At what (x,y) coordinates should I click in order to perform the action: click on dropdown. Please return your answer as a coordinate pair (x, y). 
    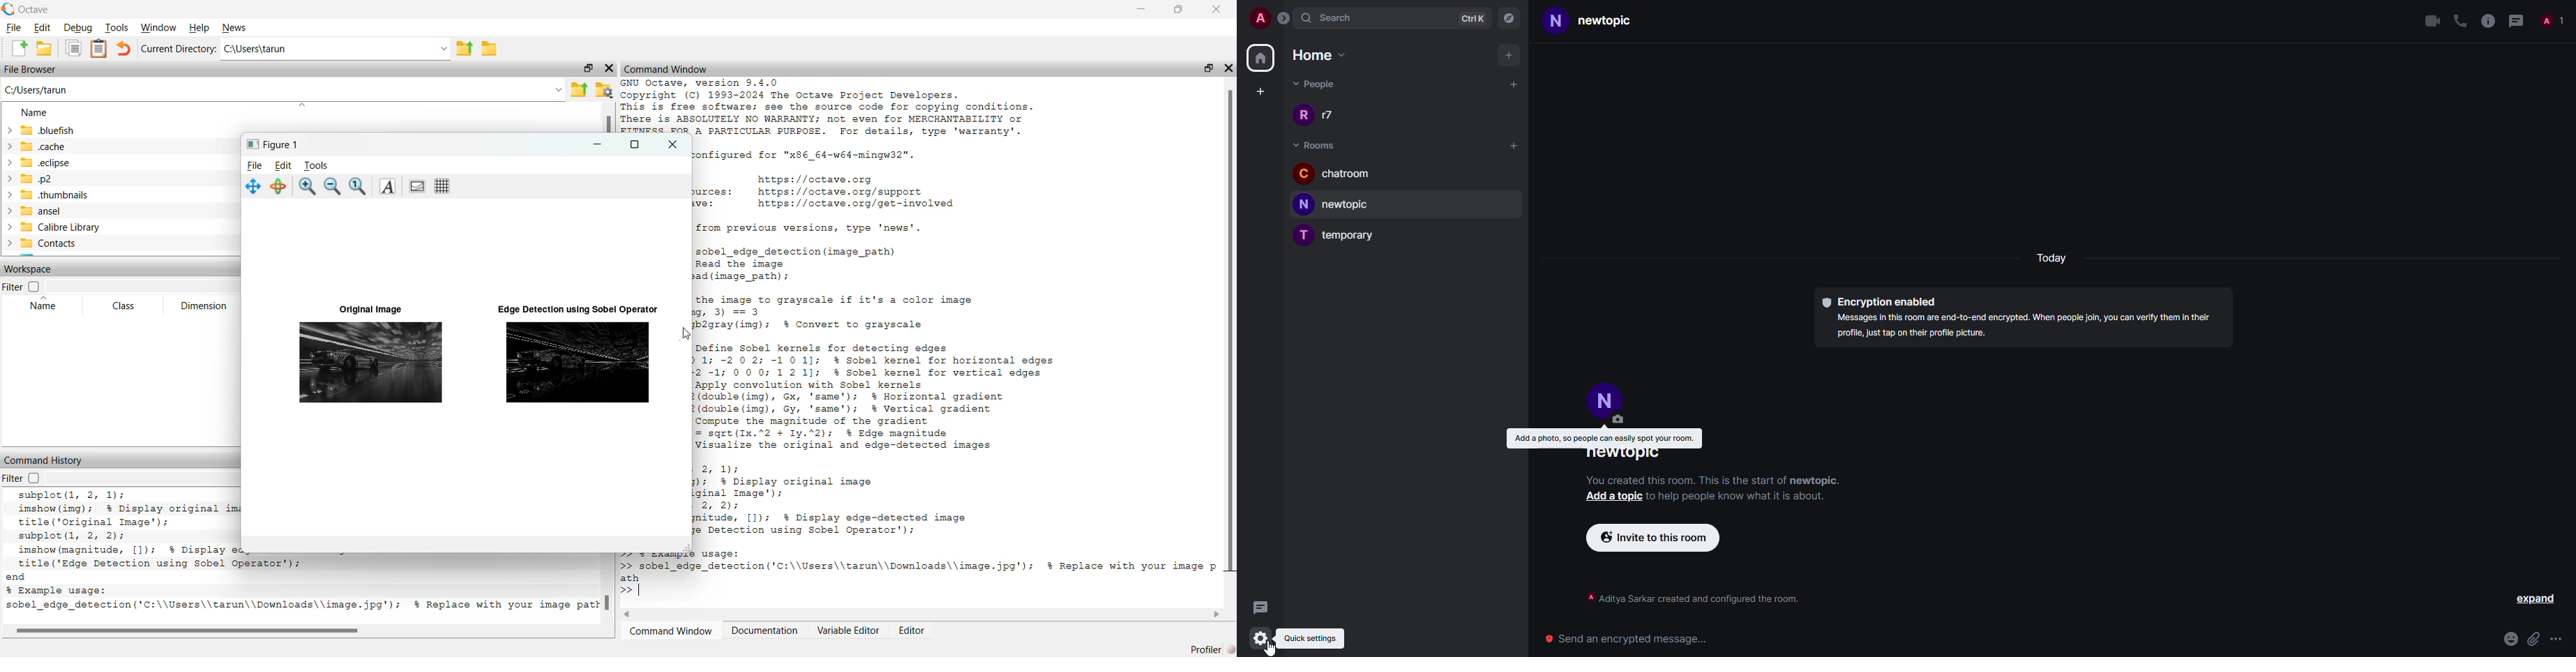
    Looking at the image, I should click on (142, 478).